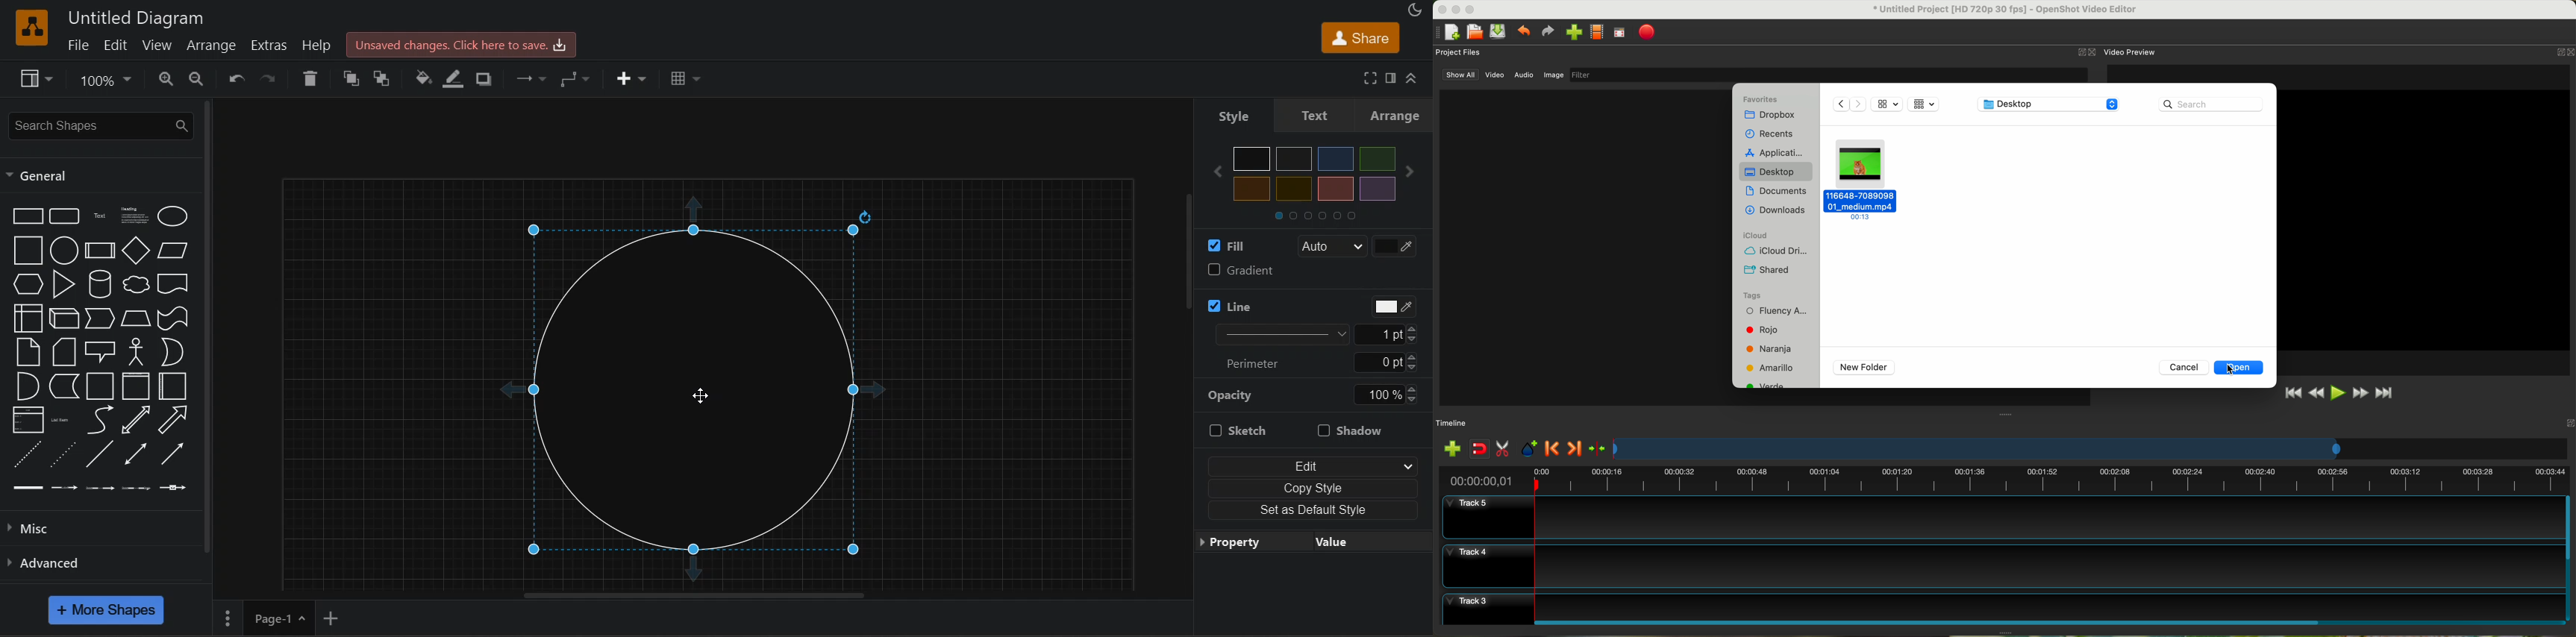  I want to click on data storage, so click(66, 388).